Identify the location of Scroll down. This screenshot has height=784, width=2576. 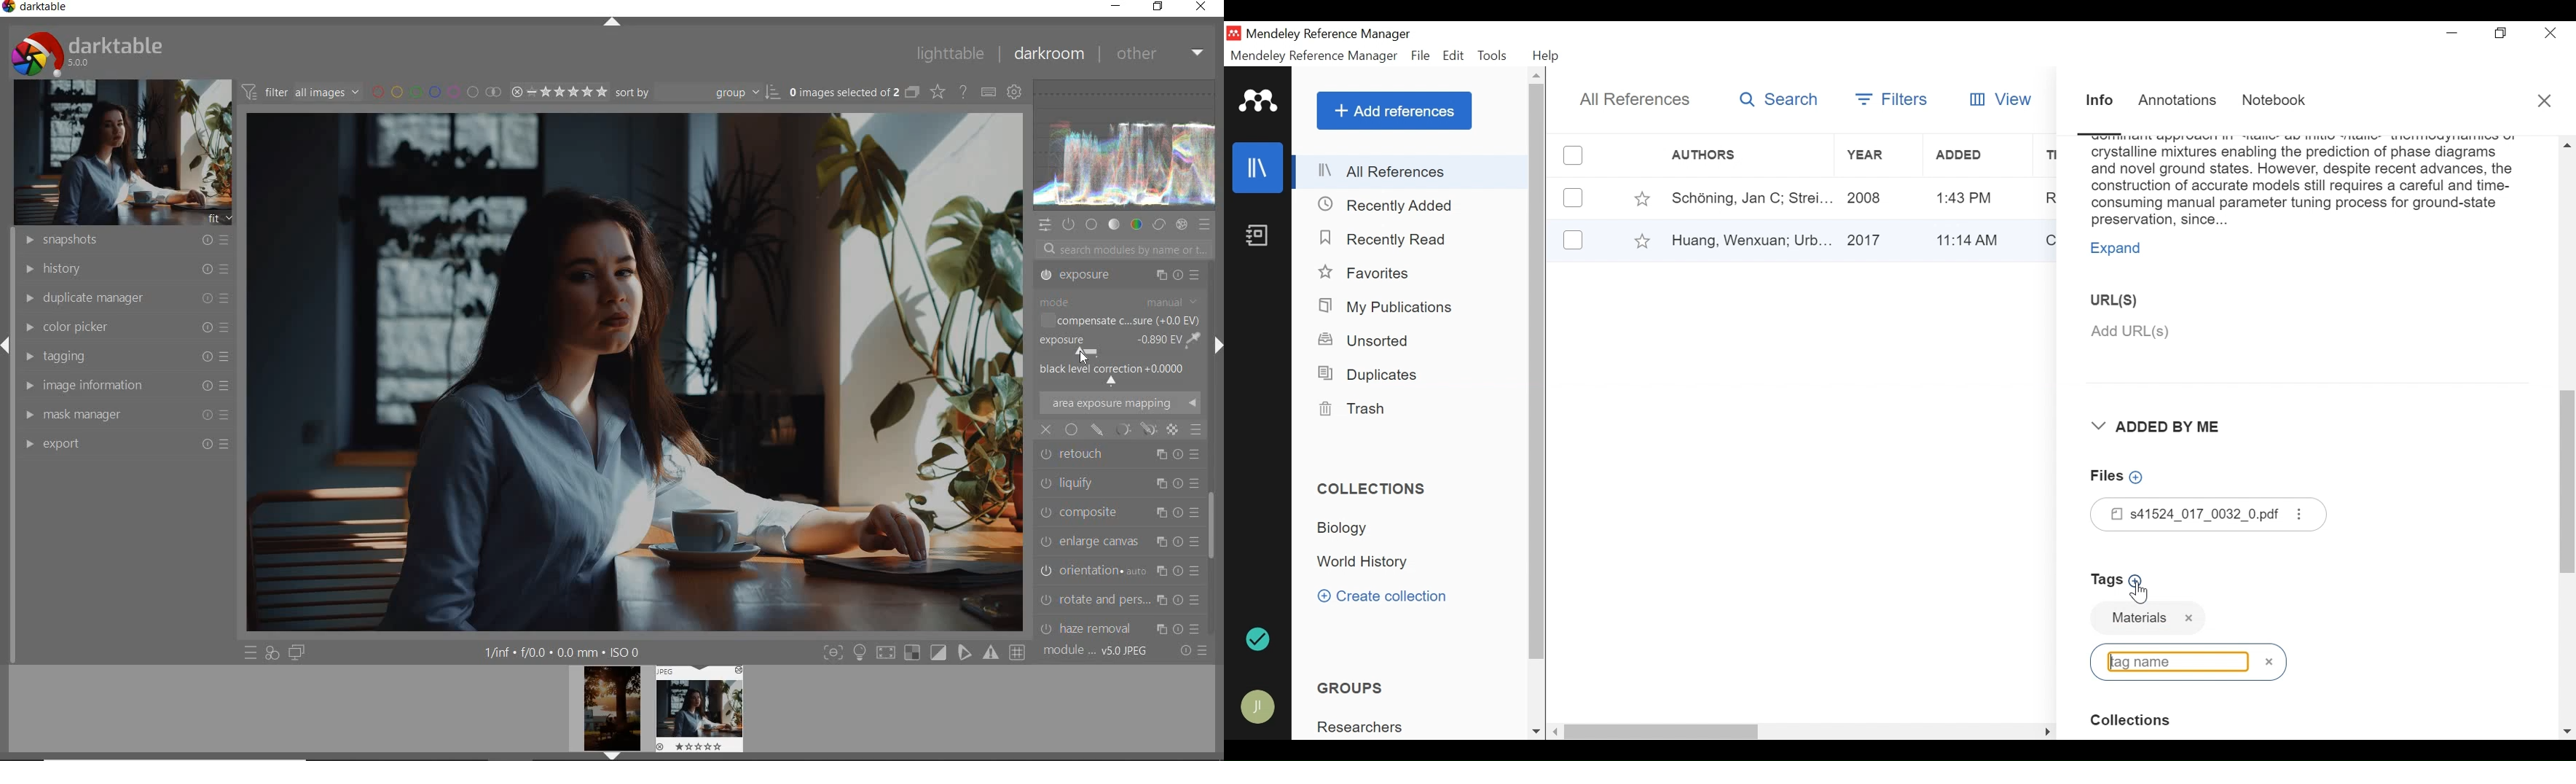
(1536, 733).